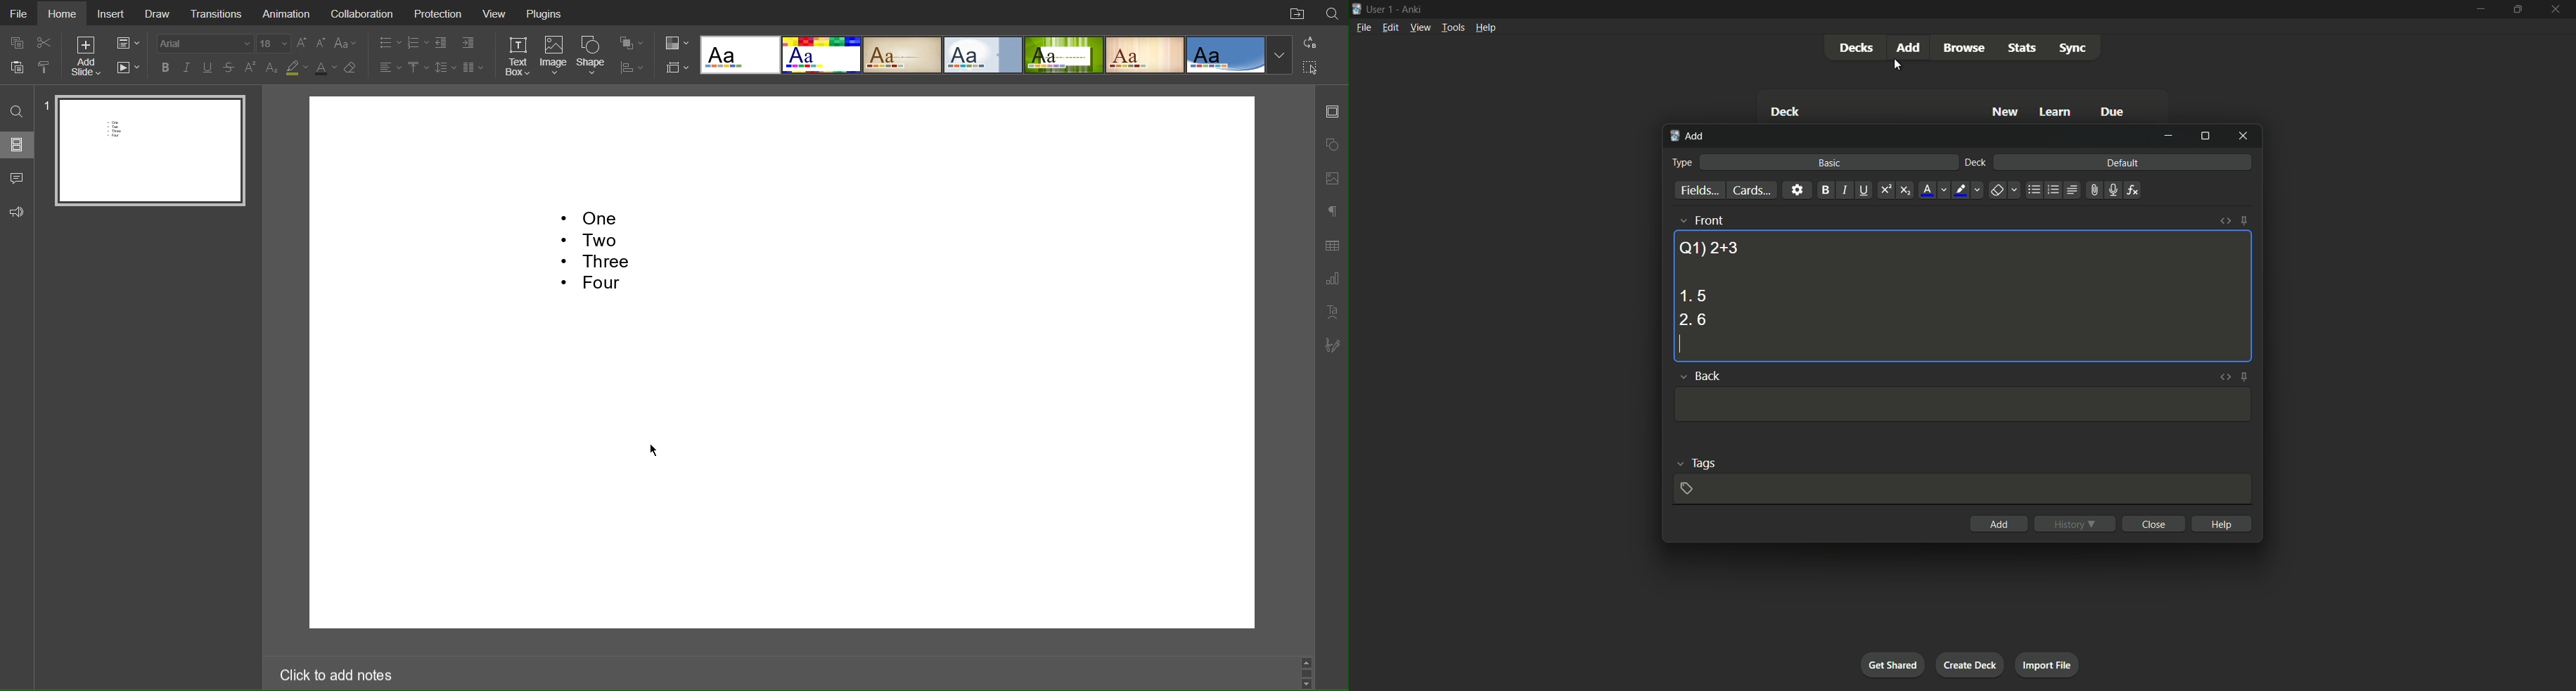 The width and height of the screenshot is (2576, 700). What do you see at coordinates (632, 44) in the screenshot?
I see `Arrange` at bounding box center [632, 44].